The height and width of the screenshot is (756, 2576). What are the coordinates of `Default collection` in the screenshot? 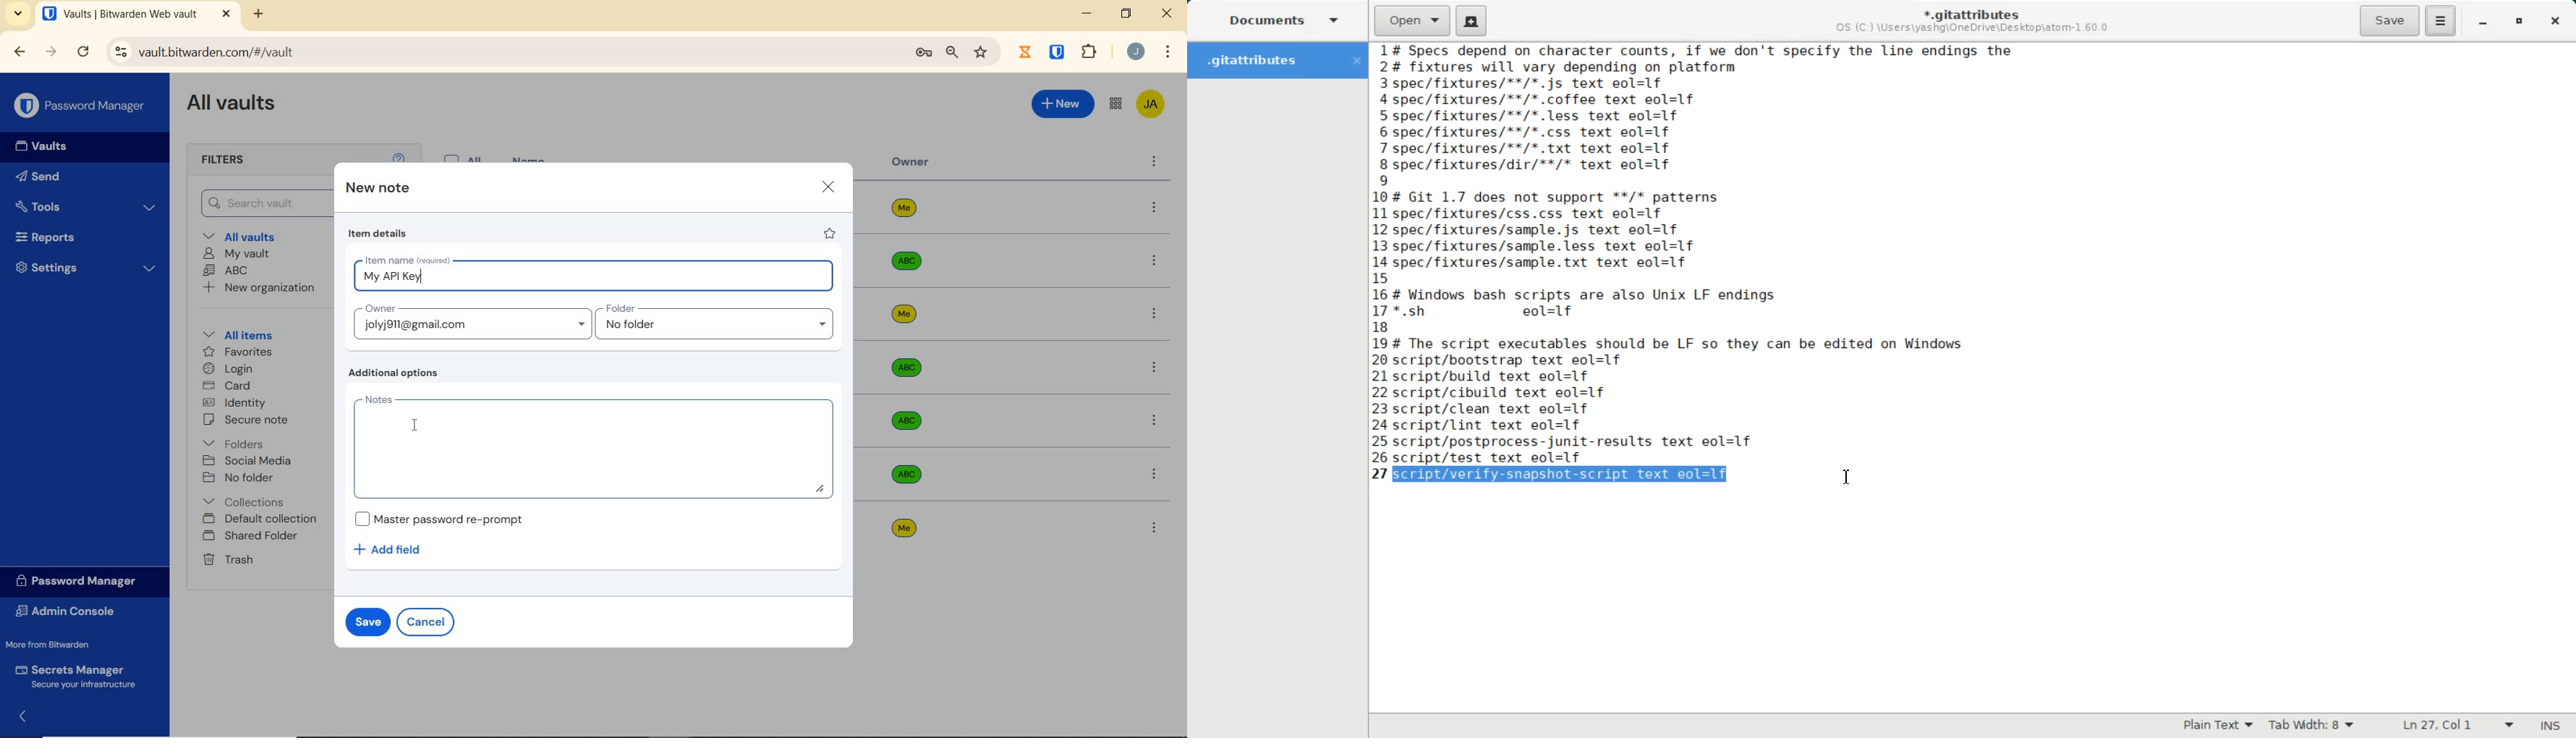 It's located at (264, 520).